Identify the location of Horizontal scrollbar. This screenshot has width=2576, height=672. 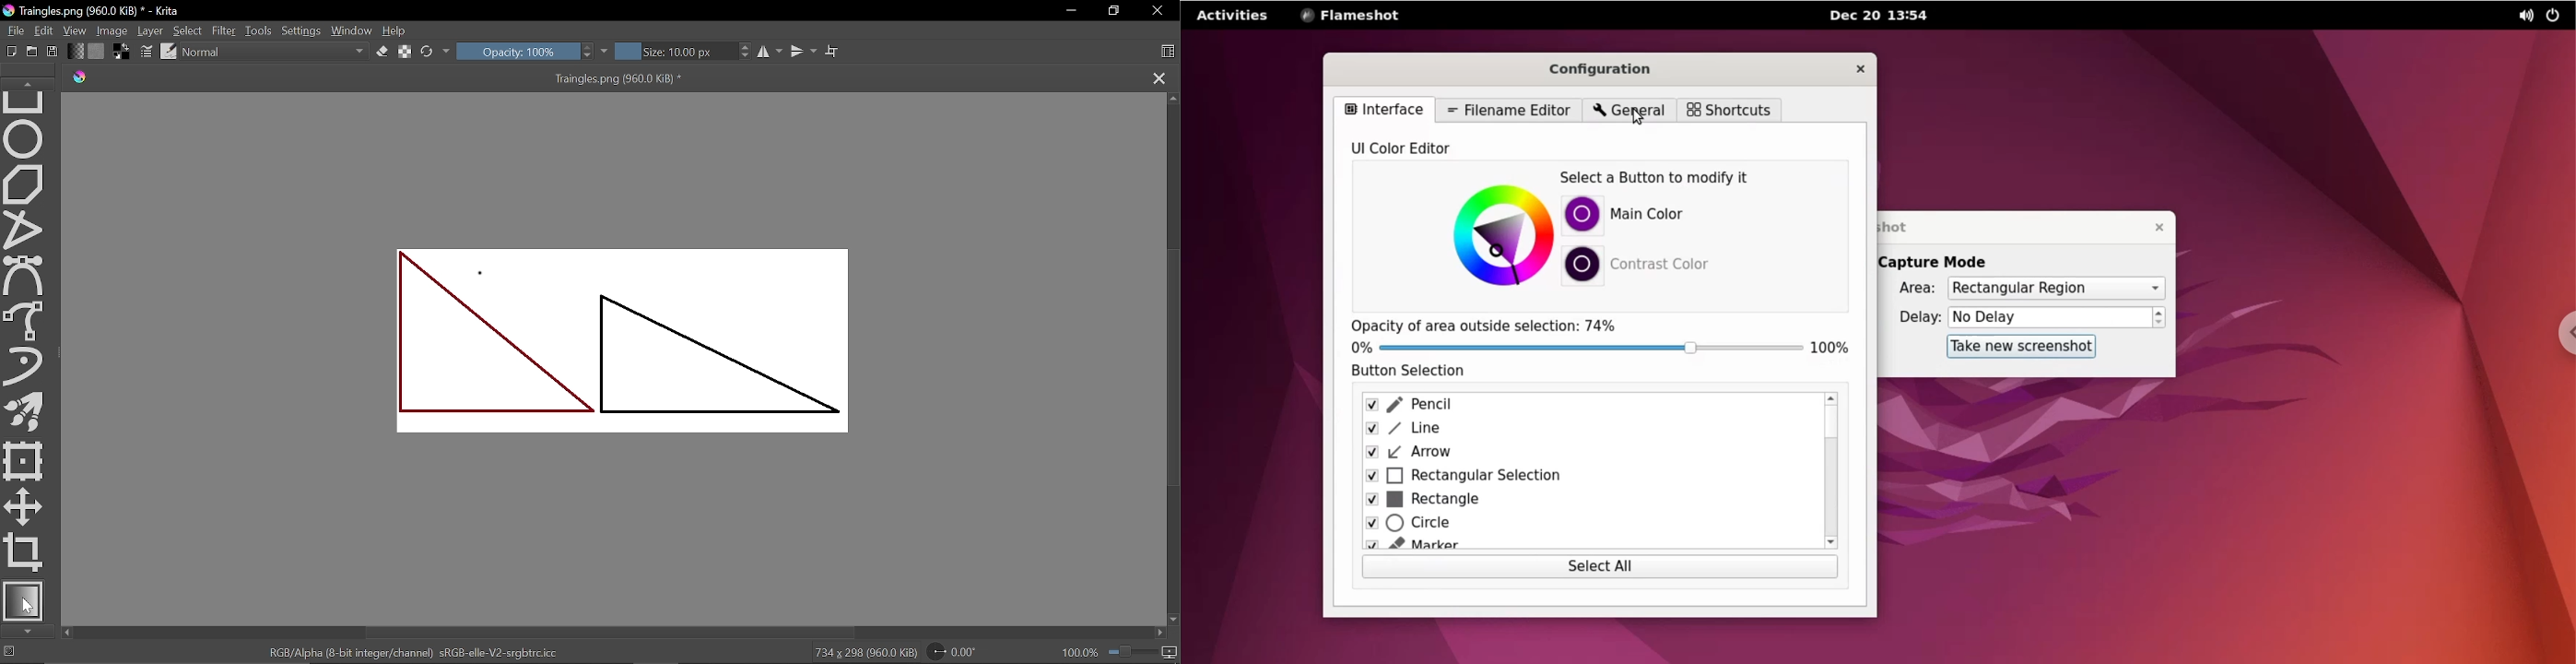
(611, 633).